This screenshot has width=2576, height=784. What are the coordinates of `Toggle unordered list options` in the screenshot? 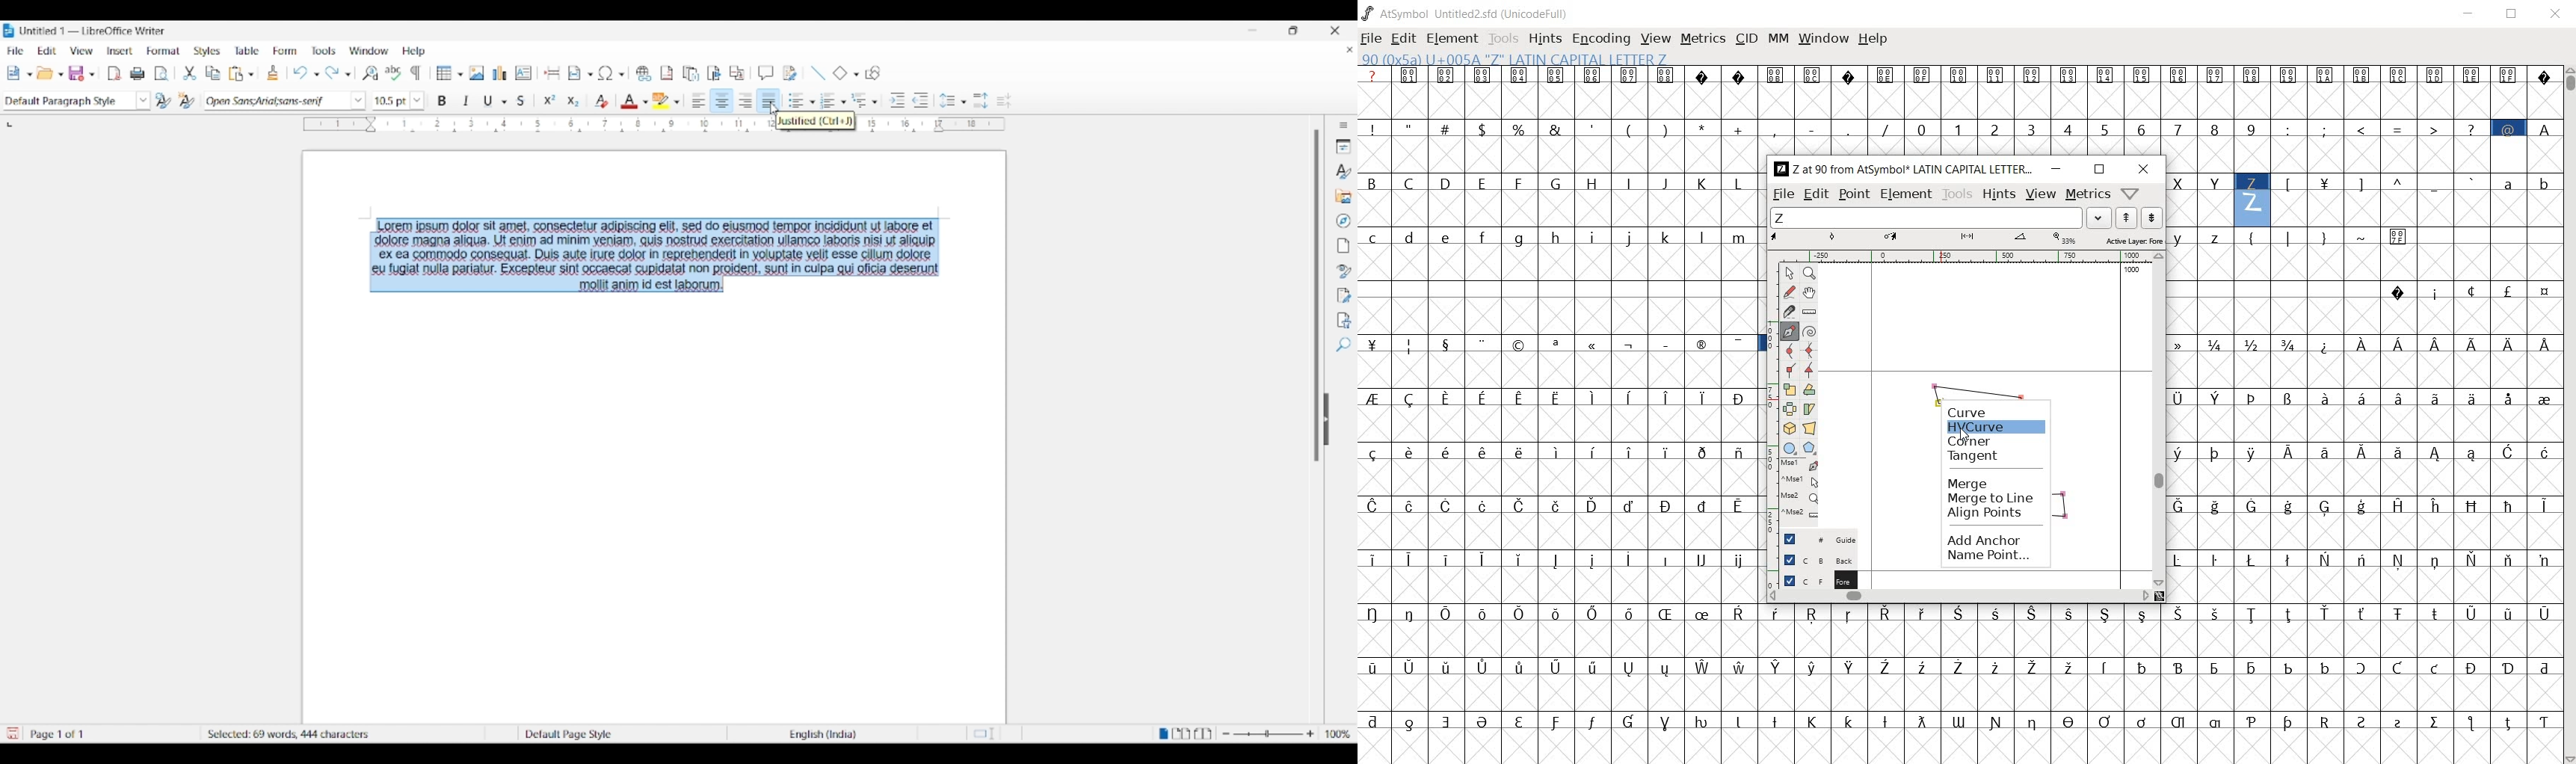 It's located at (811, 103).